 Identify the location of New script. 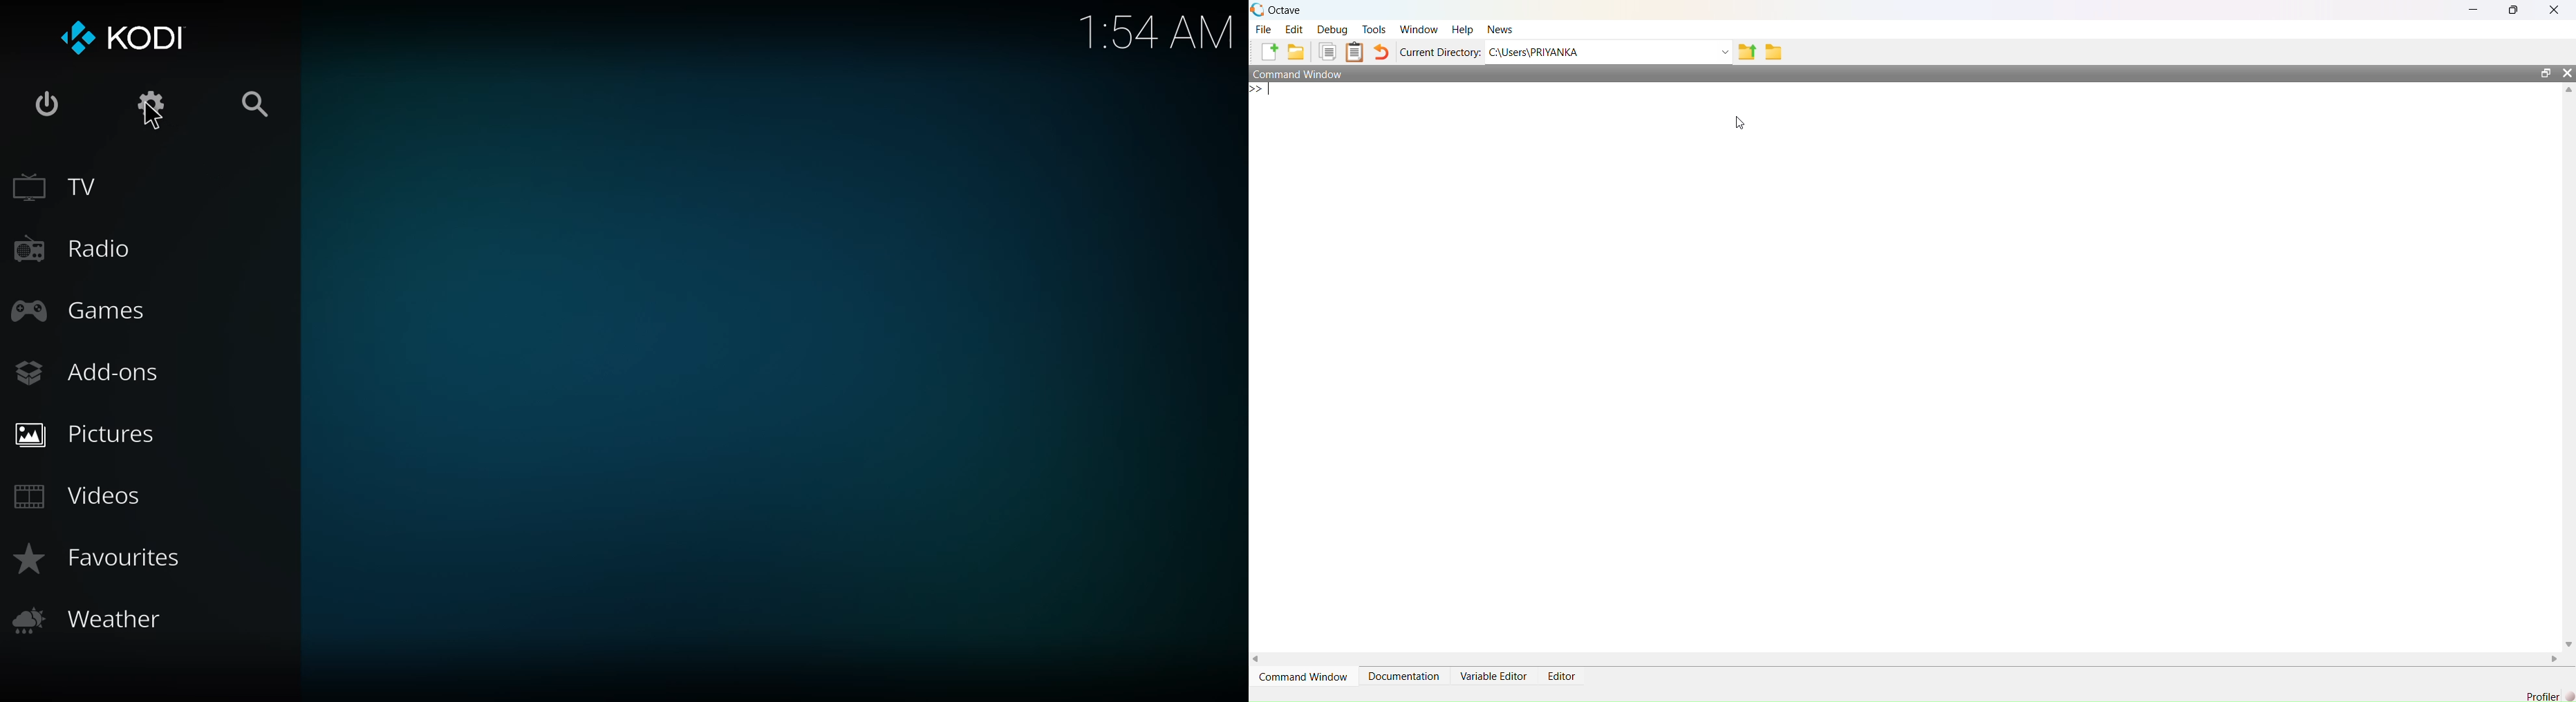
(1266, 52).